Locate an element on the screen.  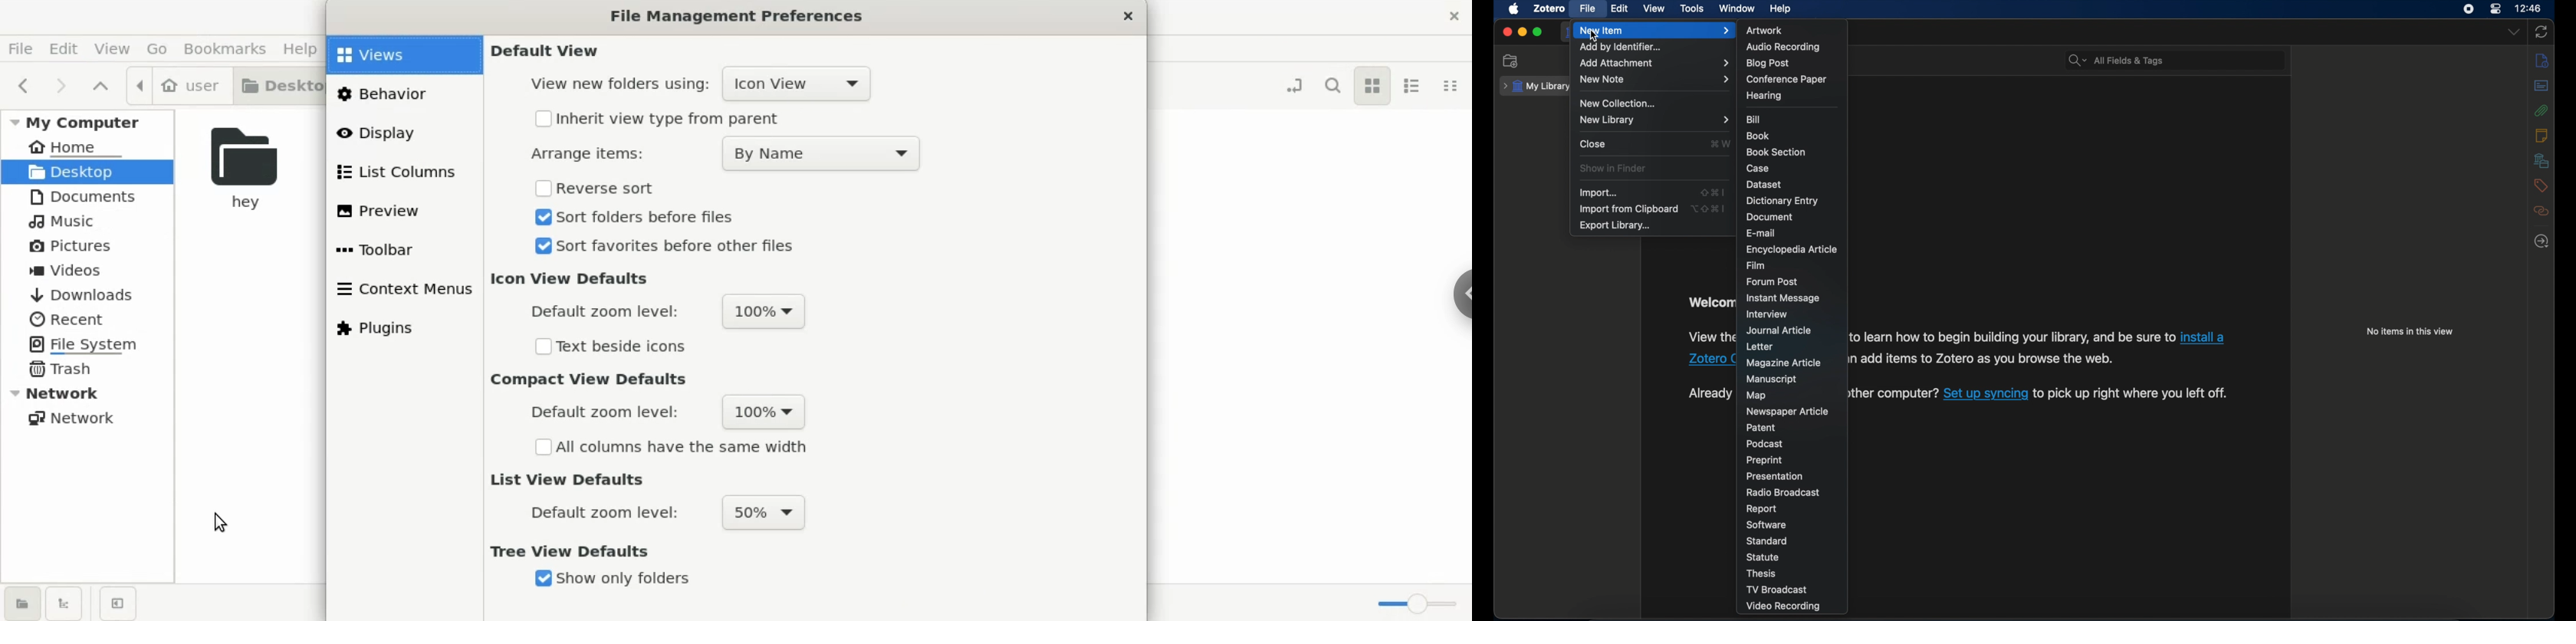
zotero is located at coordinates (1550, 9).